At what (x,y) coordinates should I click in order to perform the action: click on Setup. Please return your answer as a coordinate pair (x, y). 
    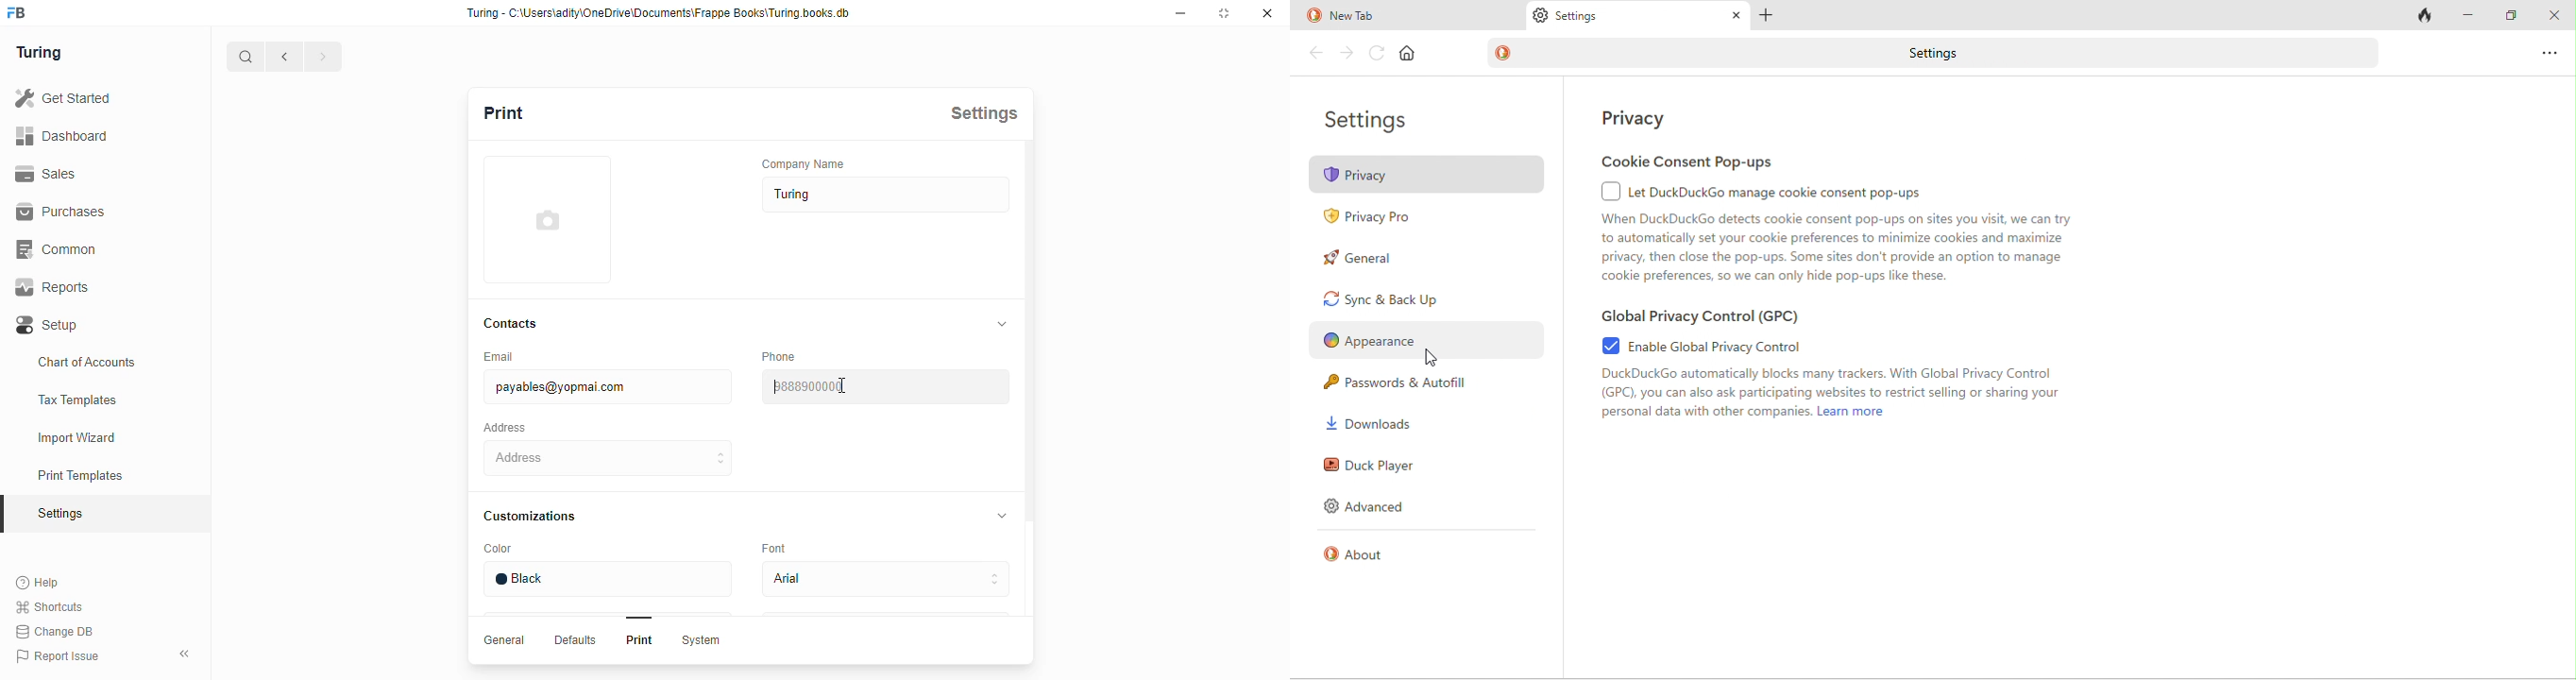
    Looking at the image, I should click on (102, 322).